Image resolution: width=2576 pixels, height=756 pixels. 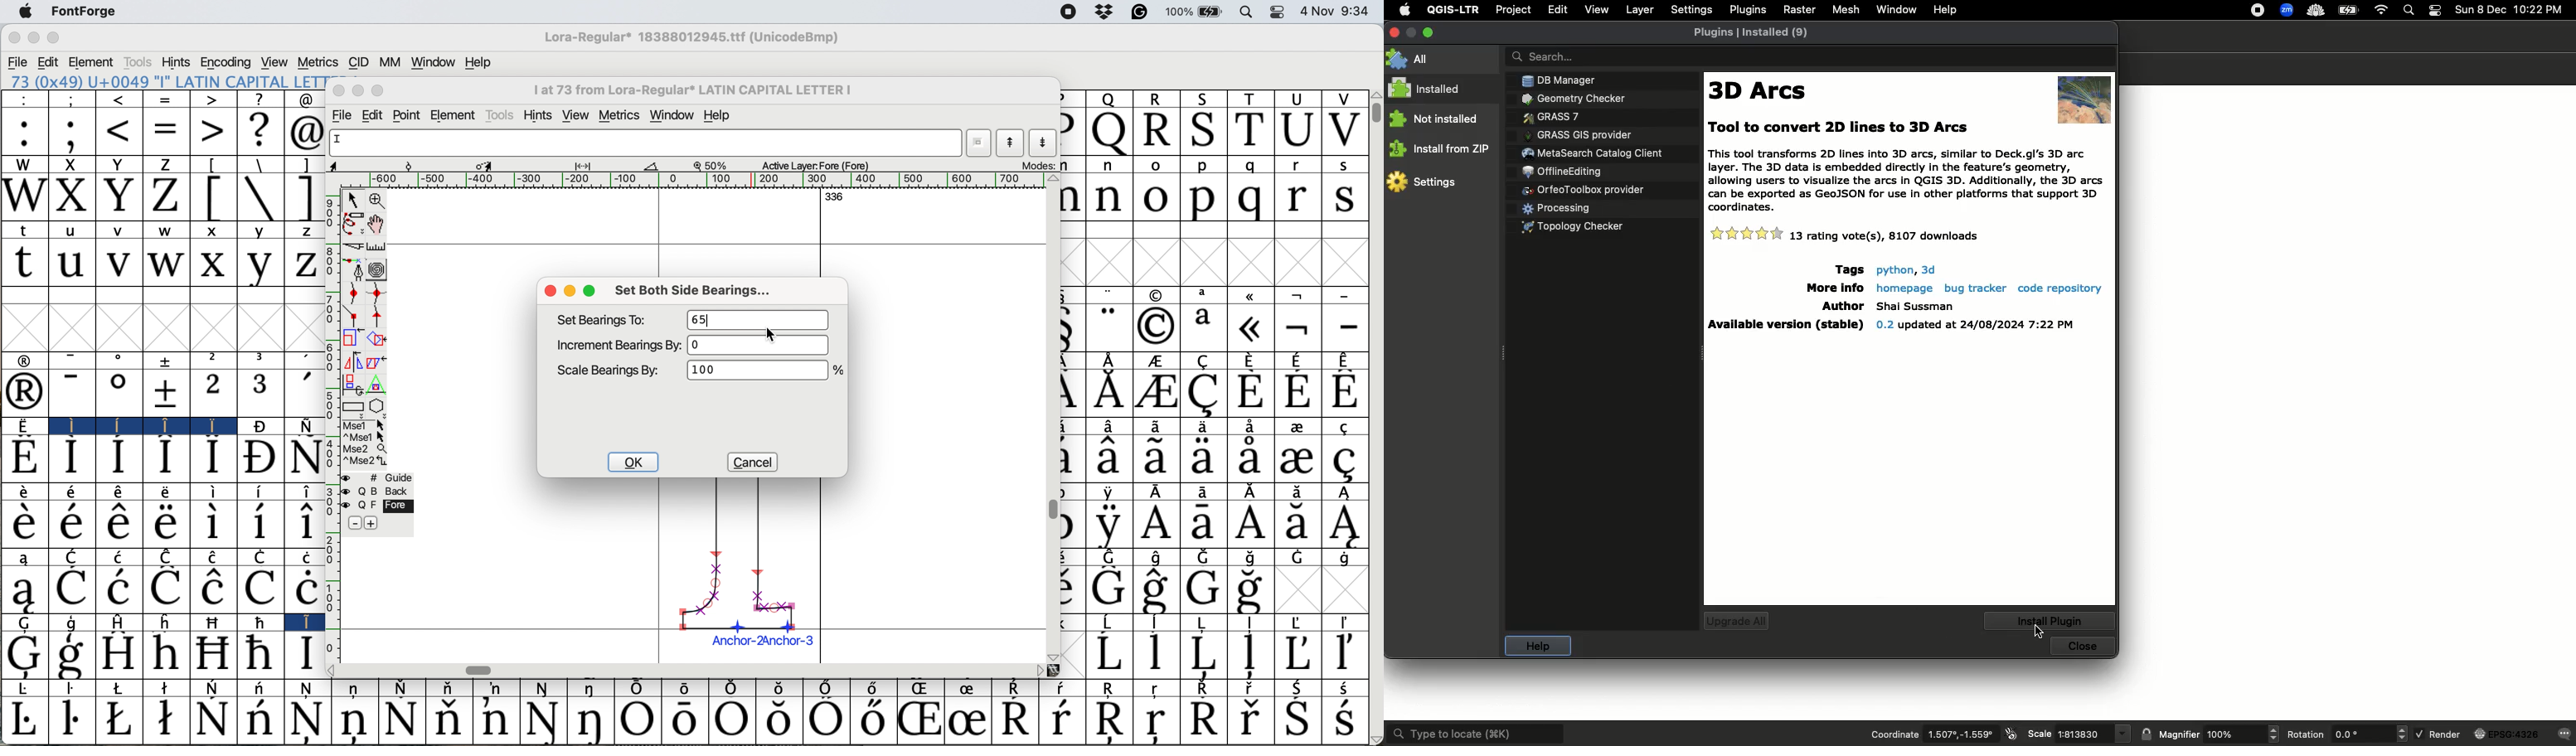 What do you see at coordinates (308, 721) in the screenshot?
I see `Symbol` at bounding box center [308, 721].